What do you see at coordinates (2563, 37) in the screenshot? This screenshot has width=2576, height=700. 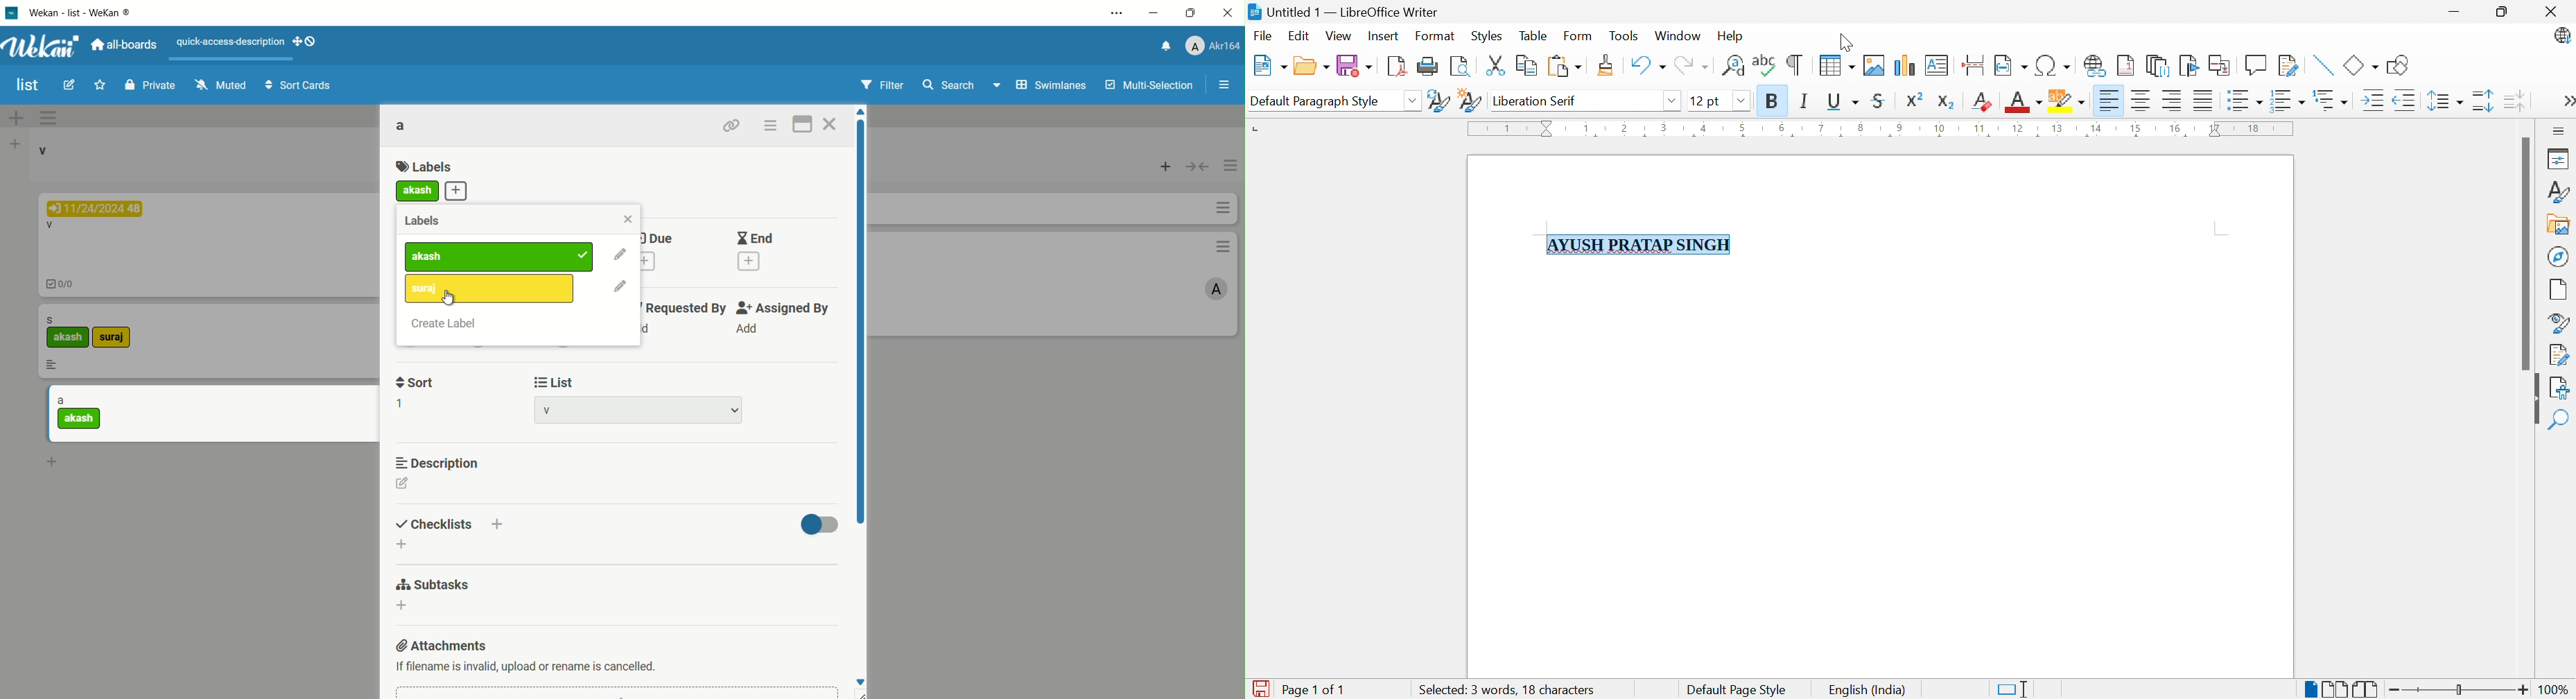 I see `LibreOffice Update Available` at bounding box center [2563, 37].